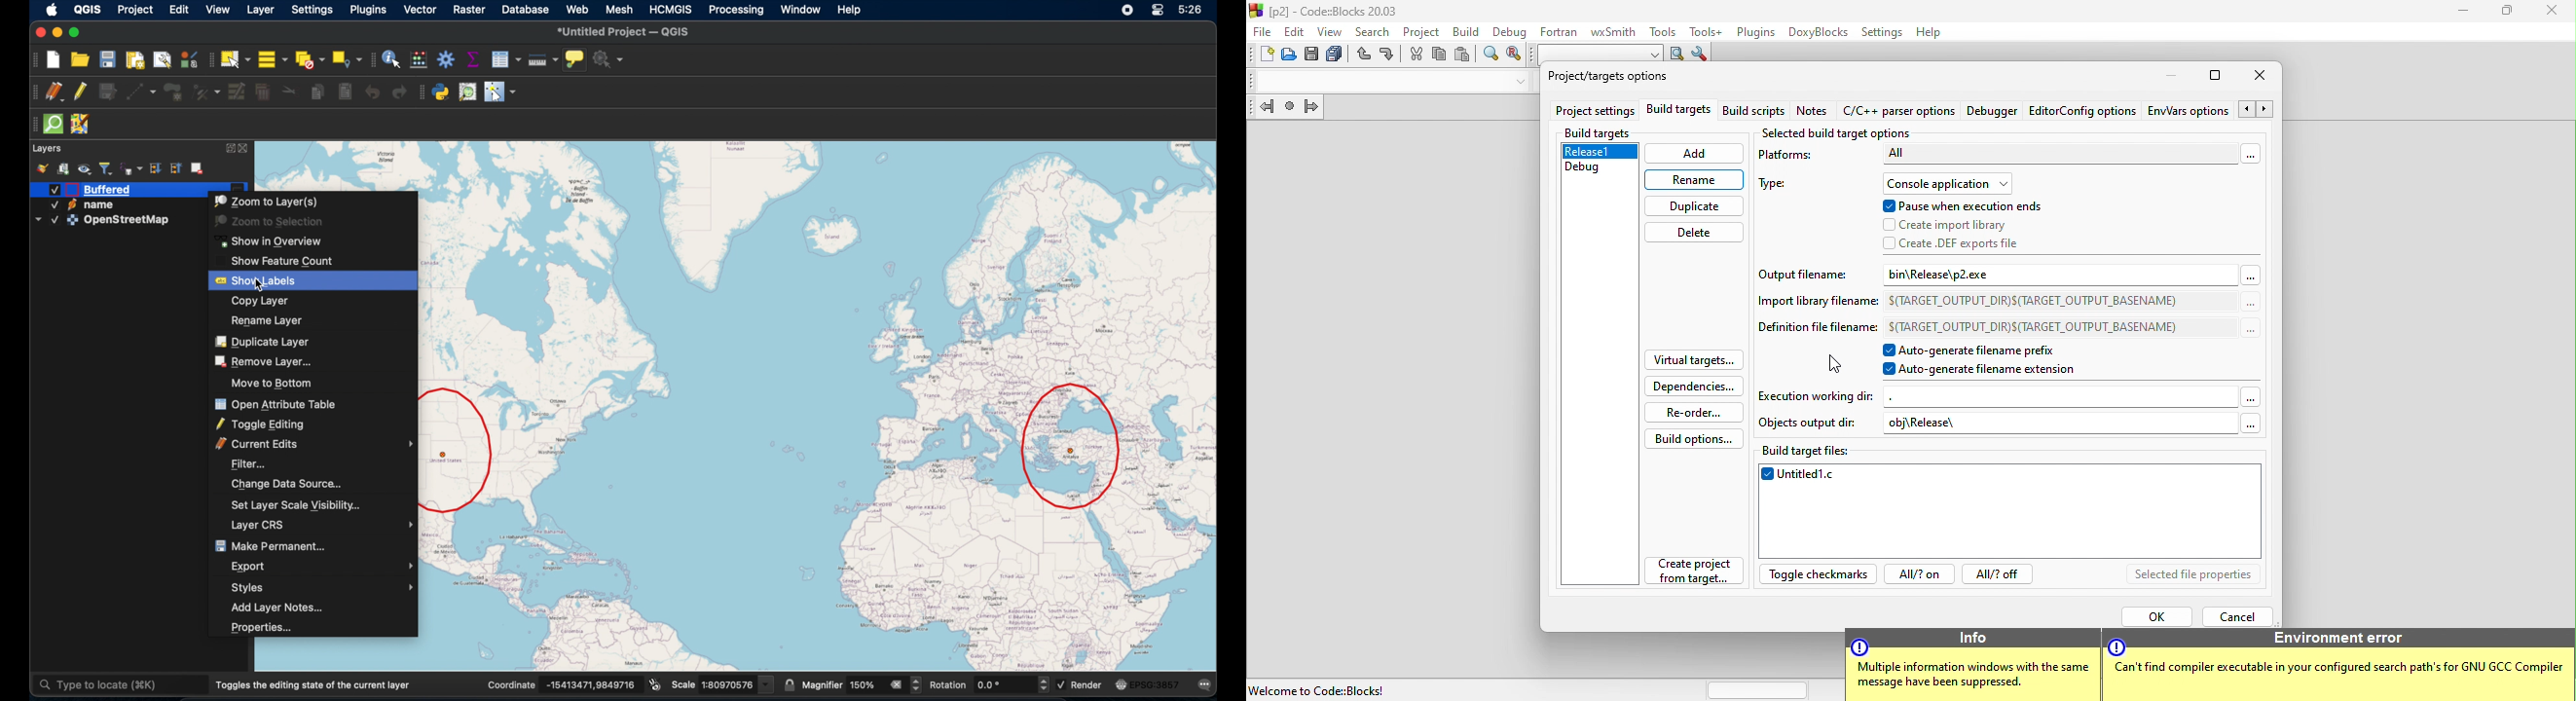  I want to click on style manager, so click(189, 58).